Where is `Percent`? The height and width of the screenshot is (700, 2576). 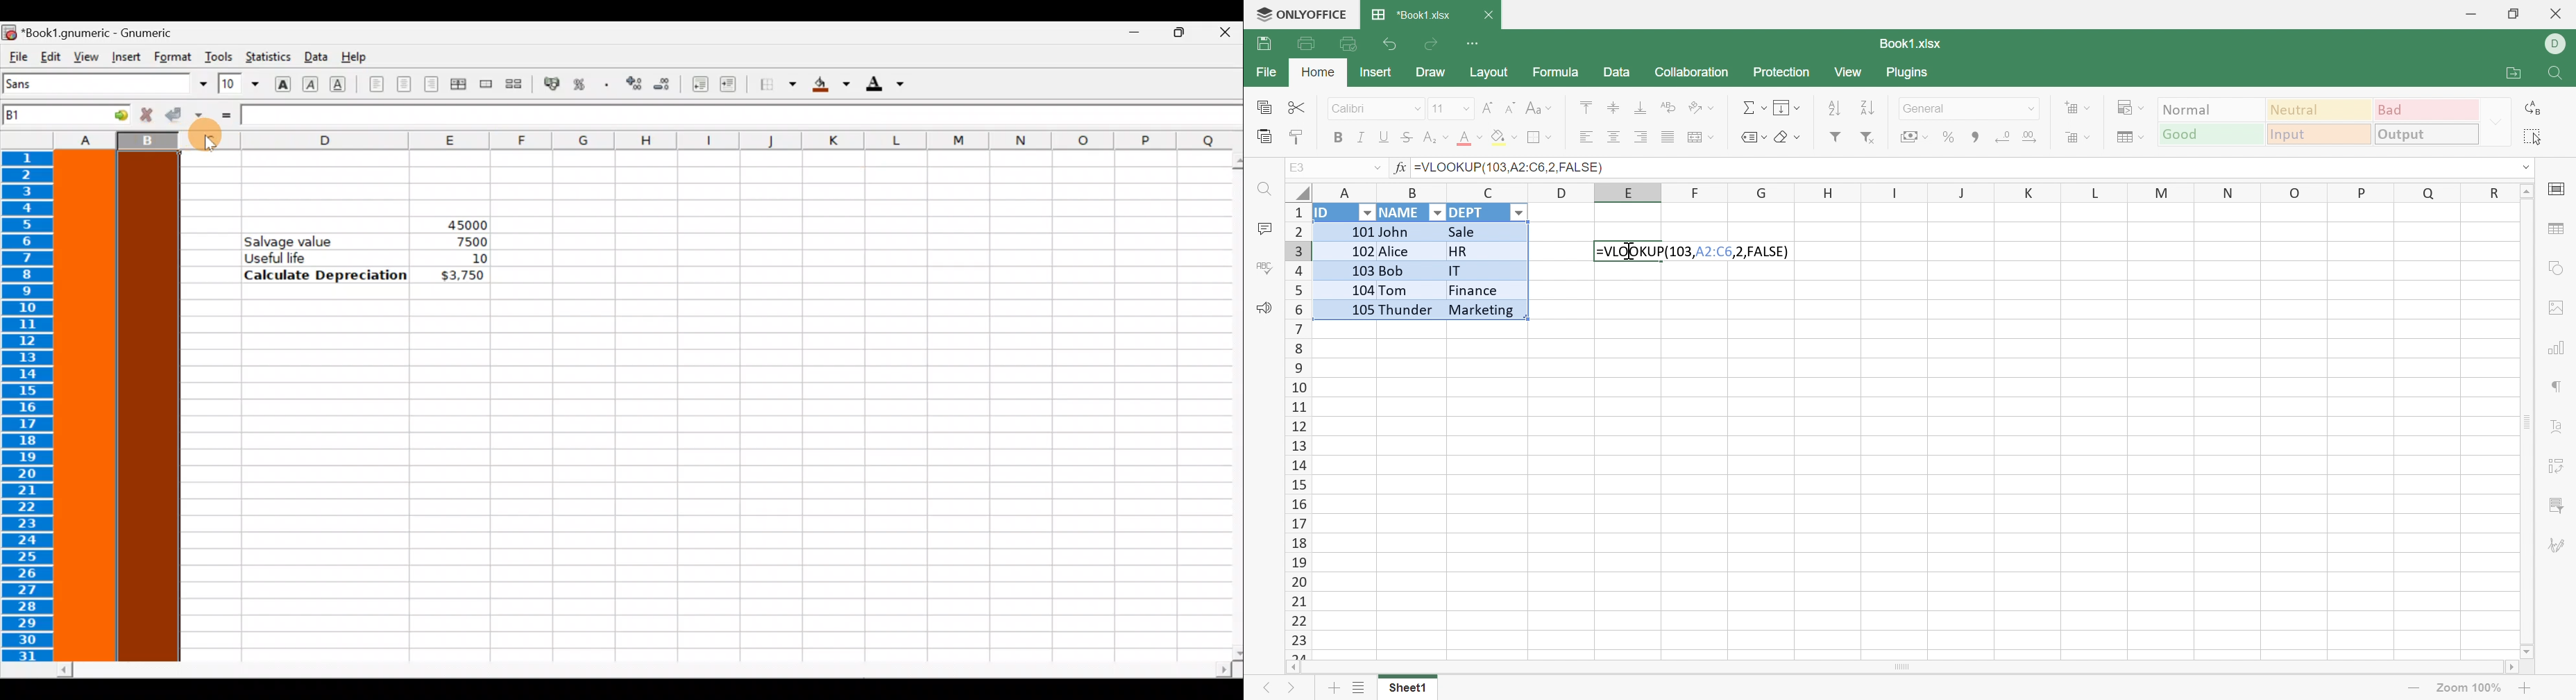 Percent is located at coordinates (1949, 137).